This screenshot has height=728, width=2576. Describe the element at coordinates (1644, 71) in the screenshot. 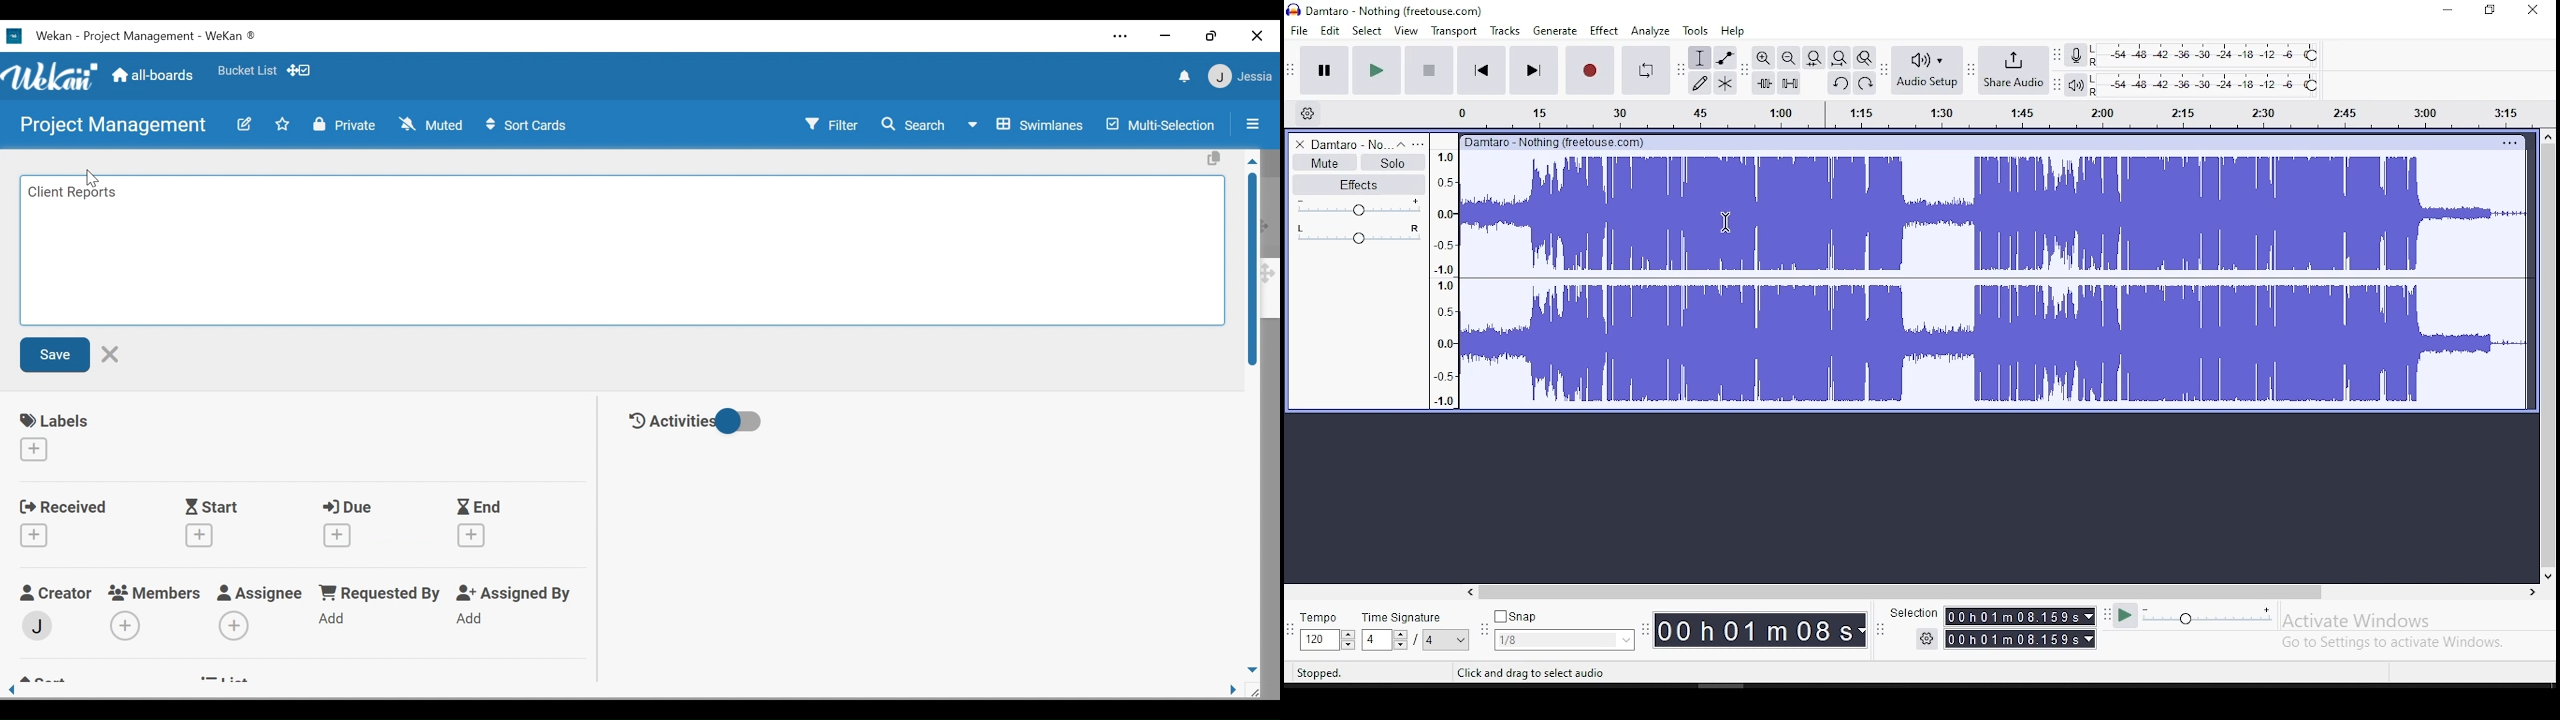

I see `enable looping` at that location.